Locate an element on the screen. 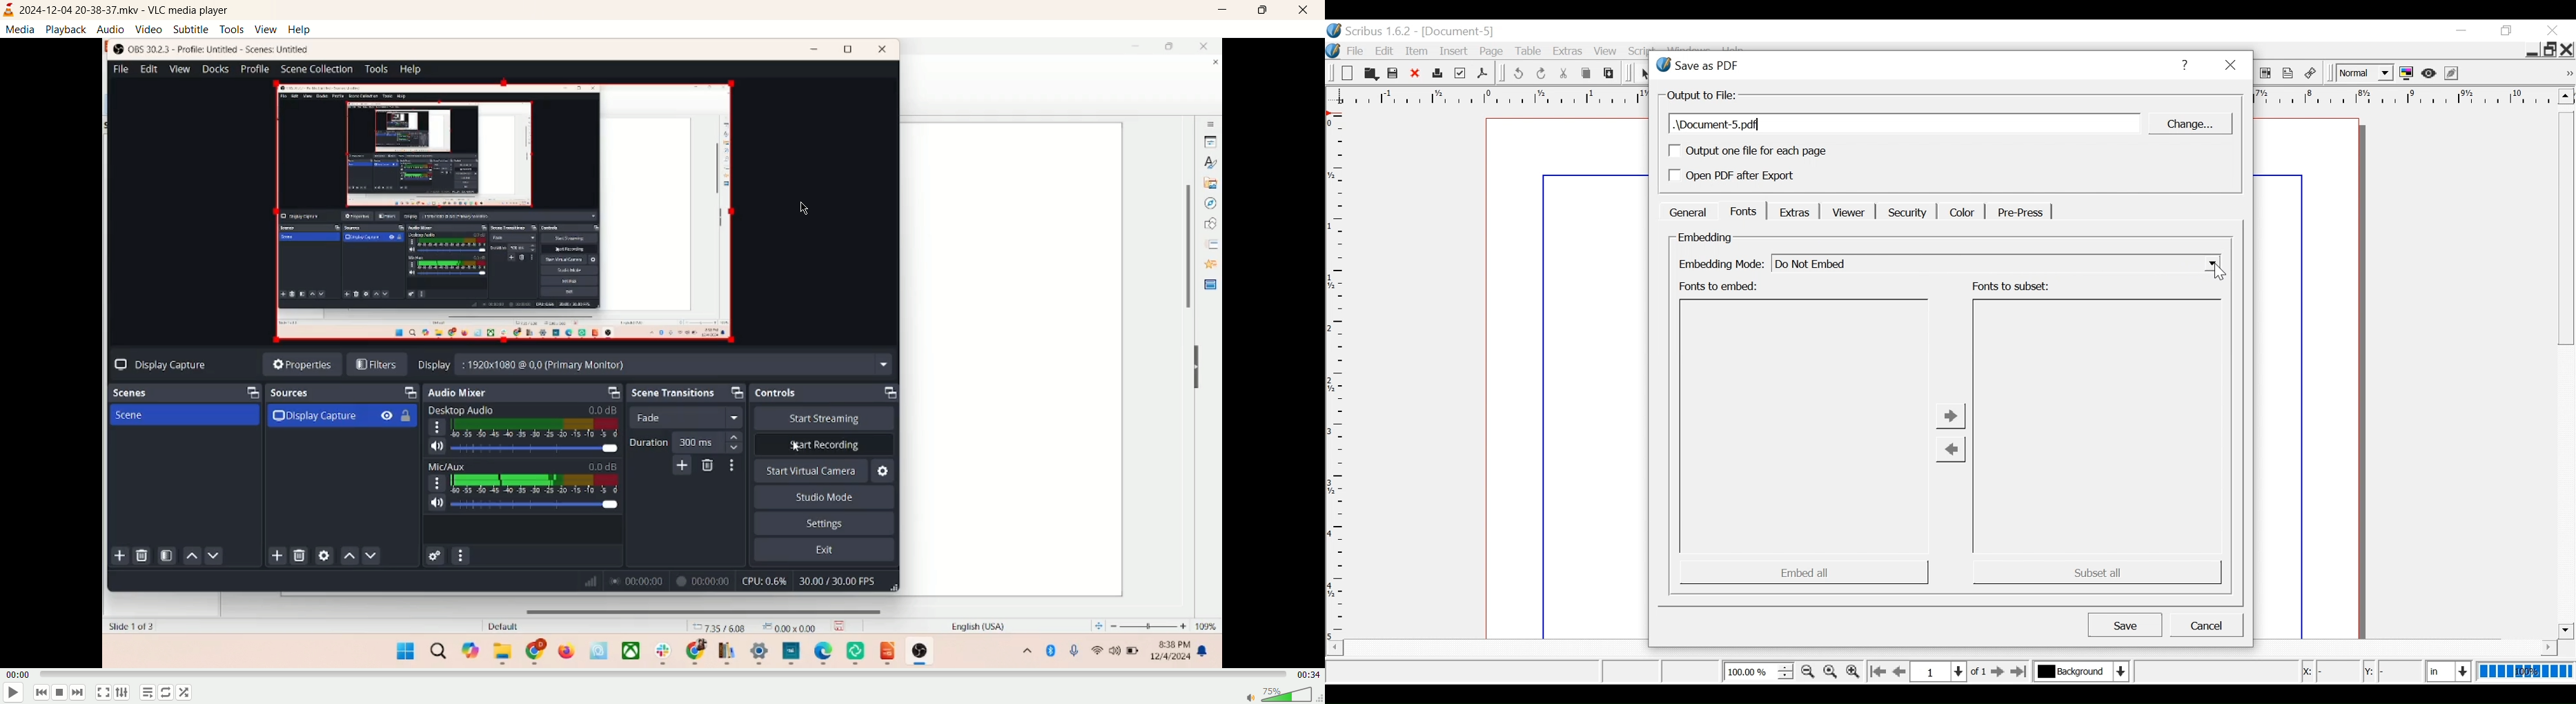  Current position in units is located at coordinates (2450, 669).